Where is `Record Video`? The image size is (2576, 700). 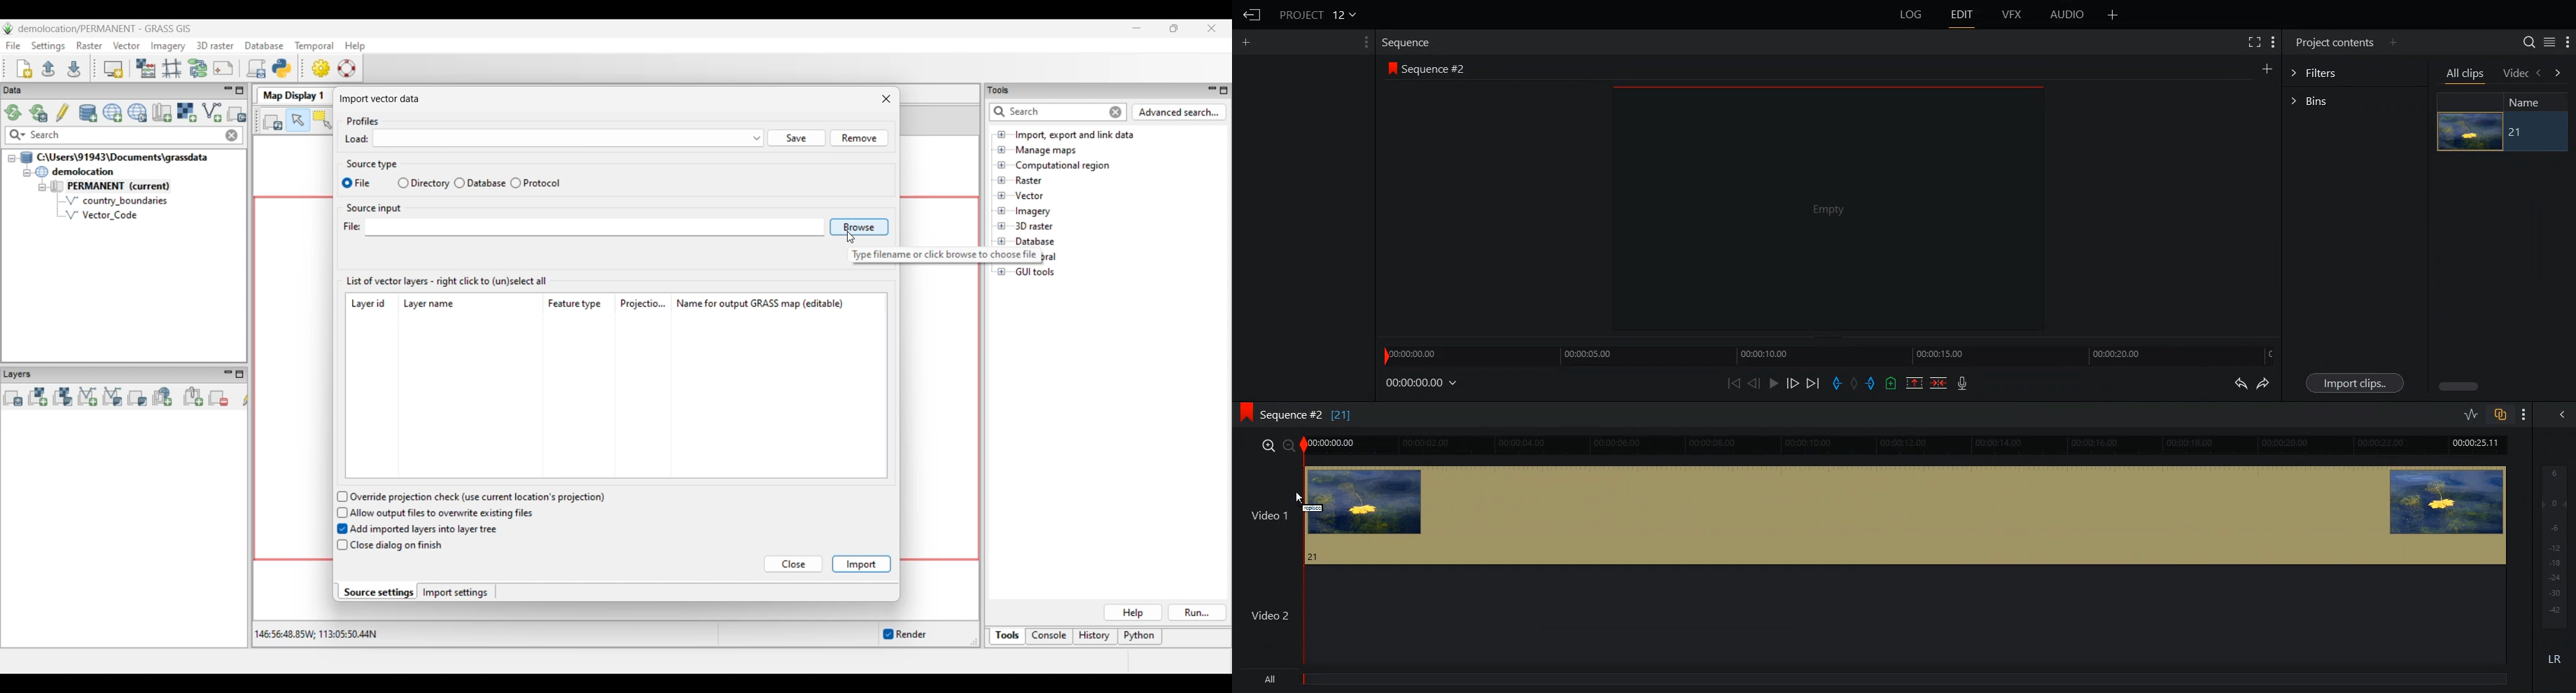
Record Video is located at coordinates (1963, 383).